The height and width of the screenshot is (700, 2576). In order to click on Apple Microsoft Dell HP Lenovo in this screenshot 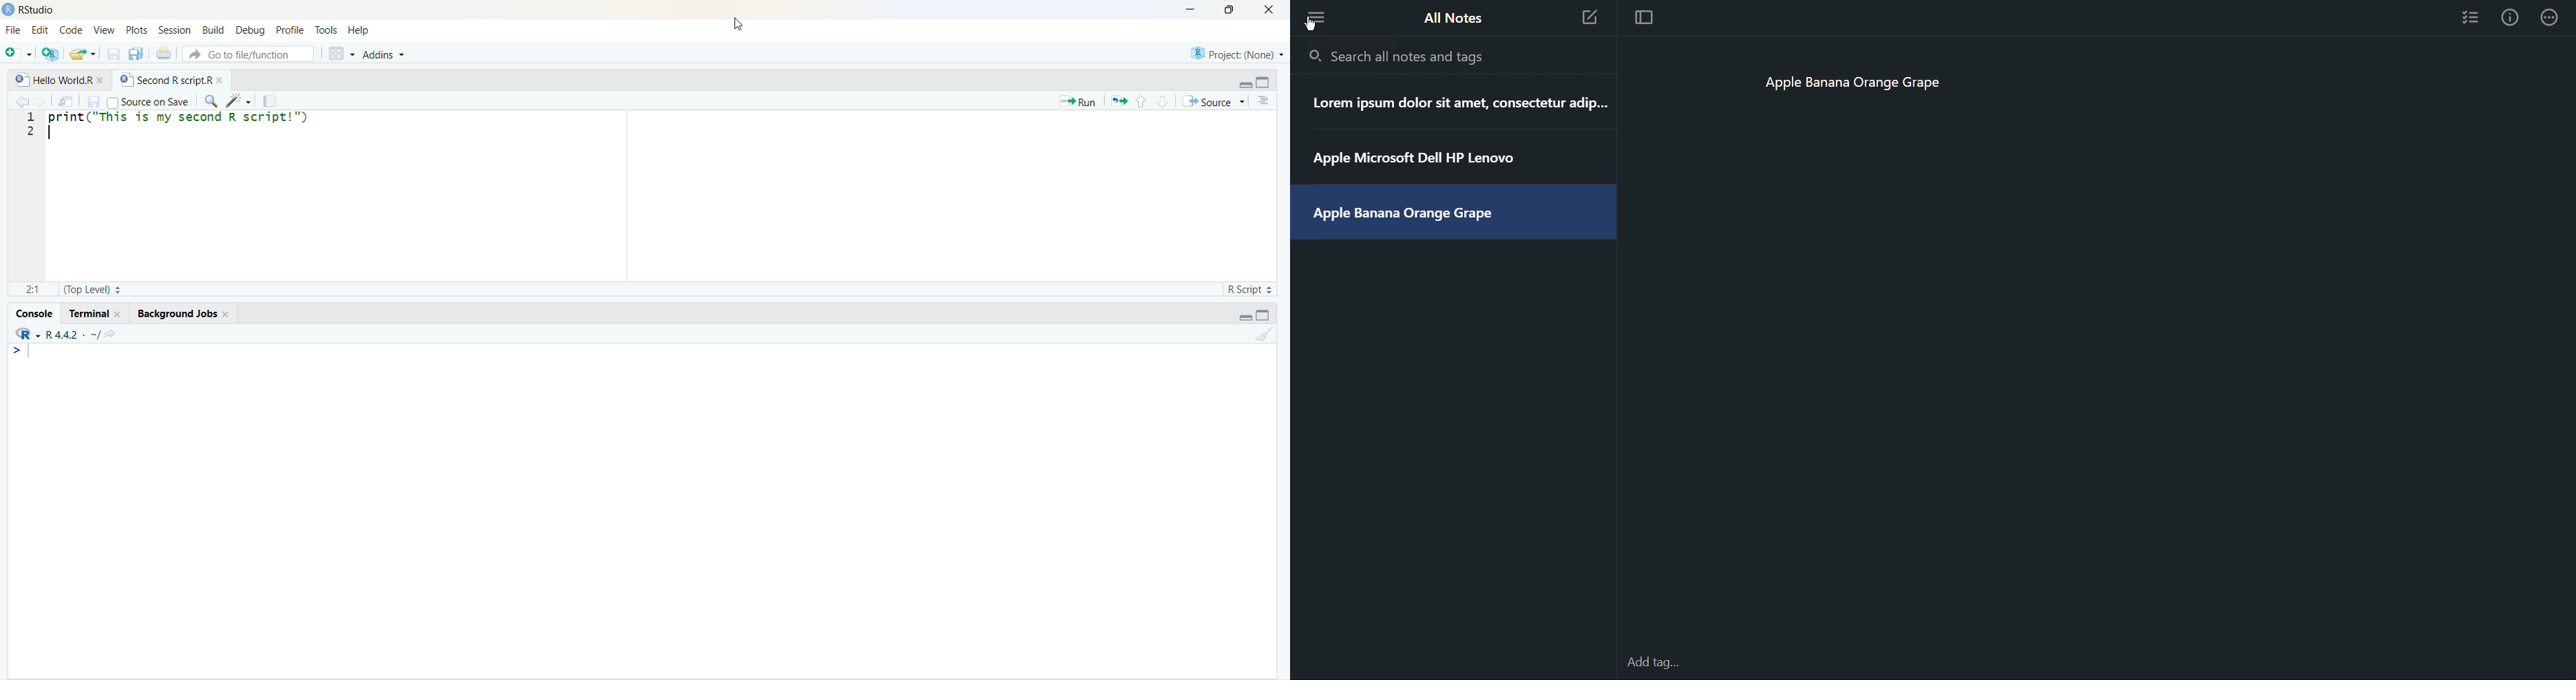, I will do `click(1418, 159)`.